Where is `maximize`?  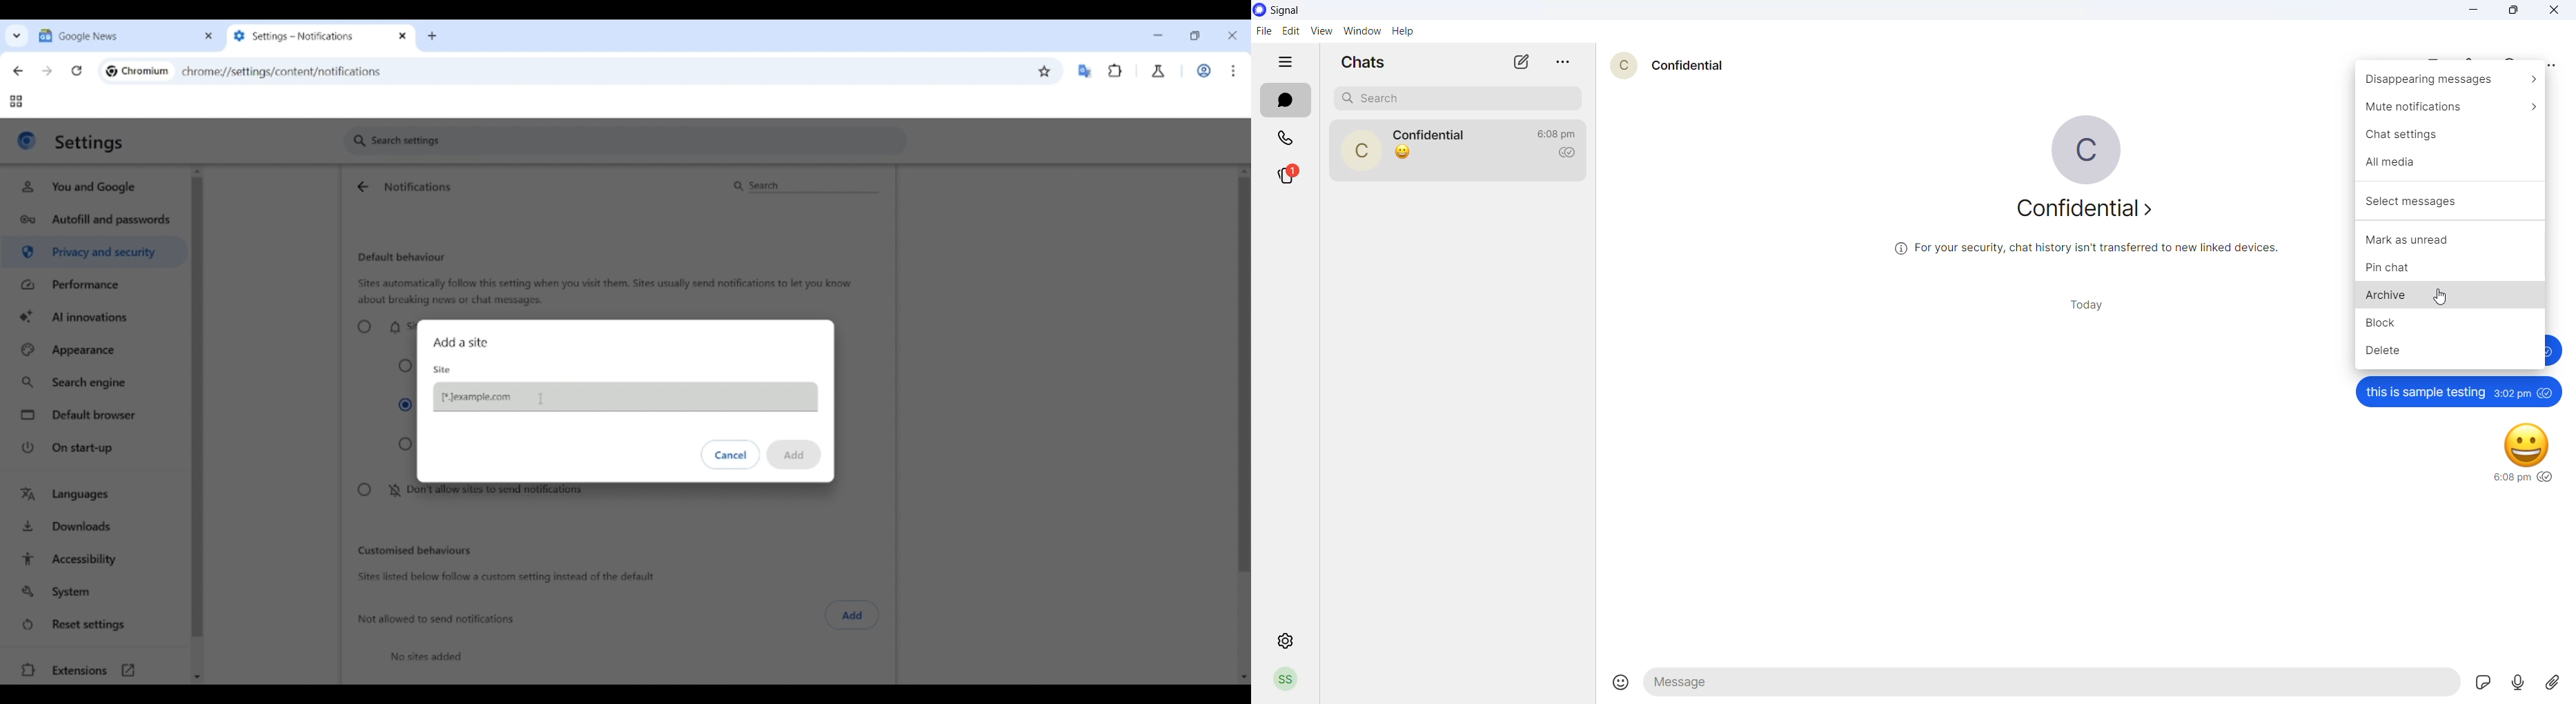
maximize is located at coordinates (2509, 10).